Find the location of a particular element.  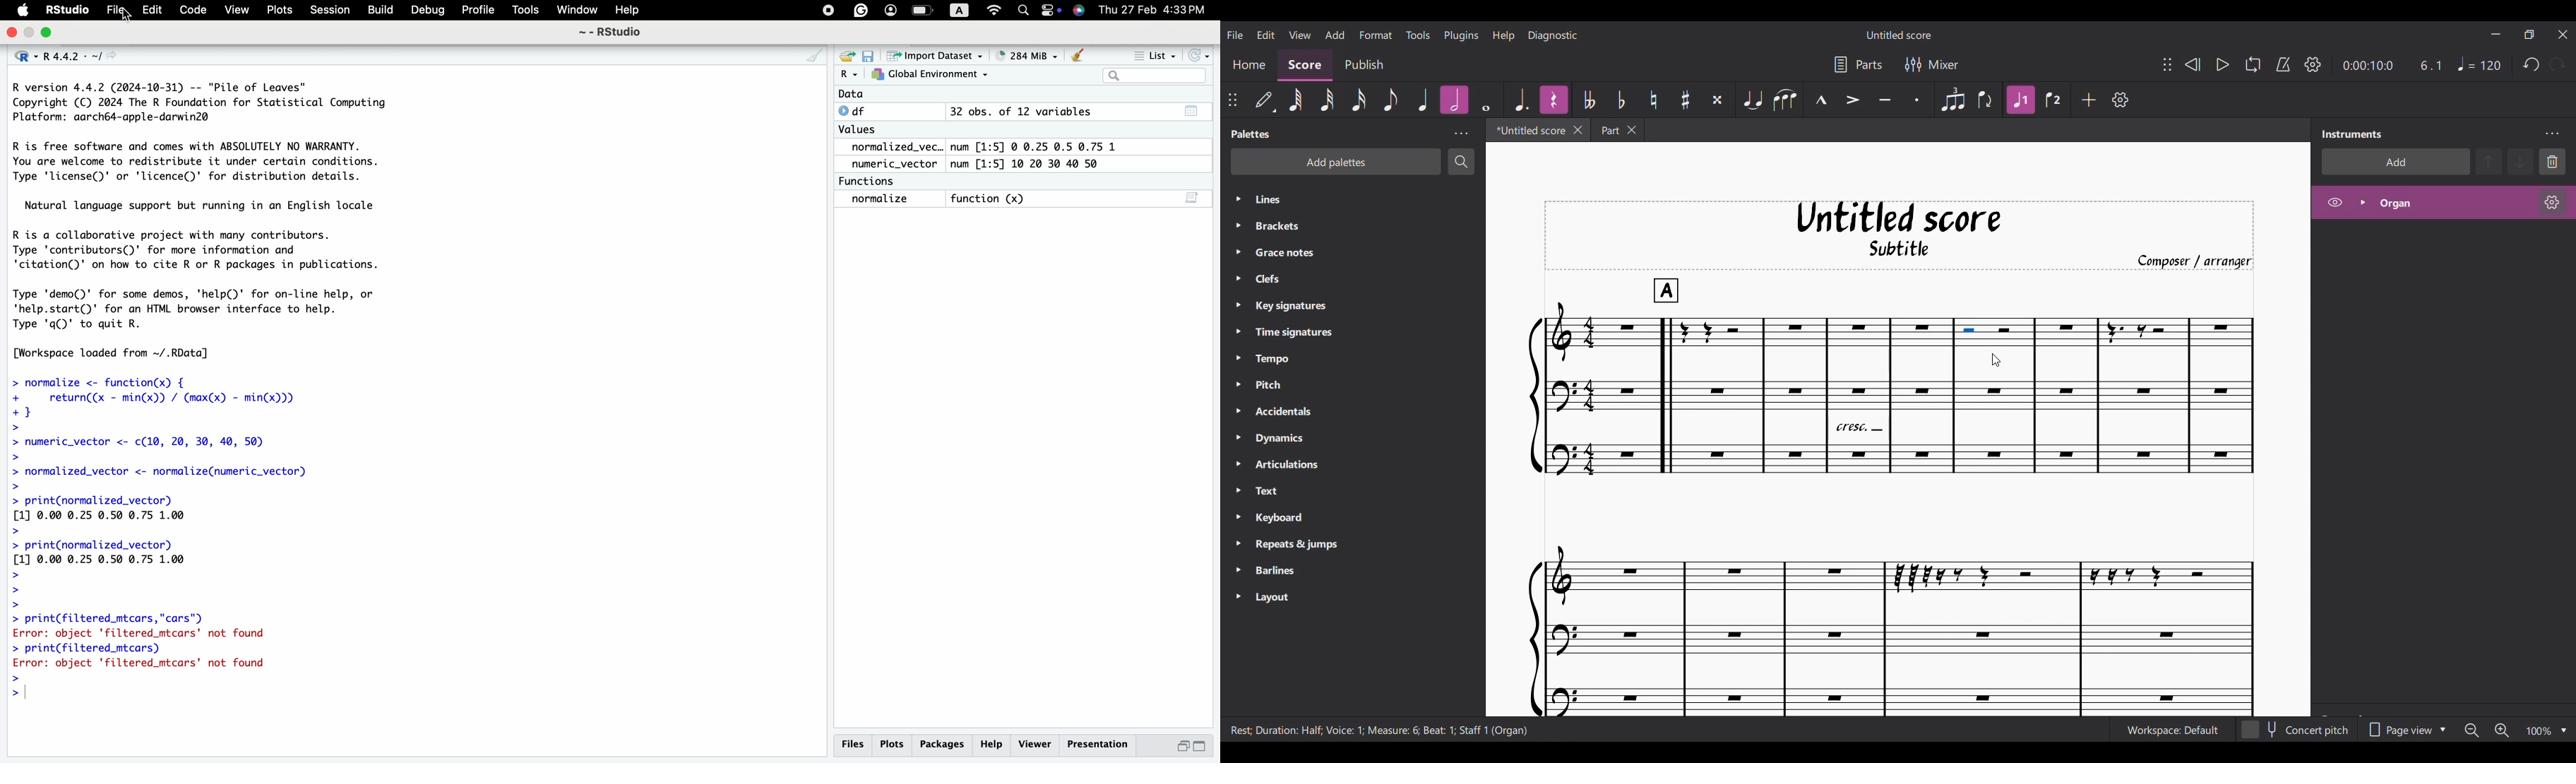

Zoom options is located at coordinates (2564, 731).